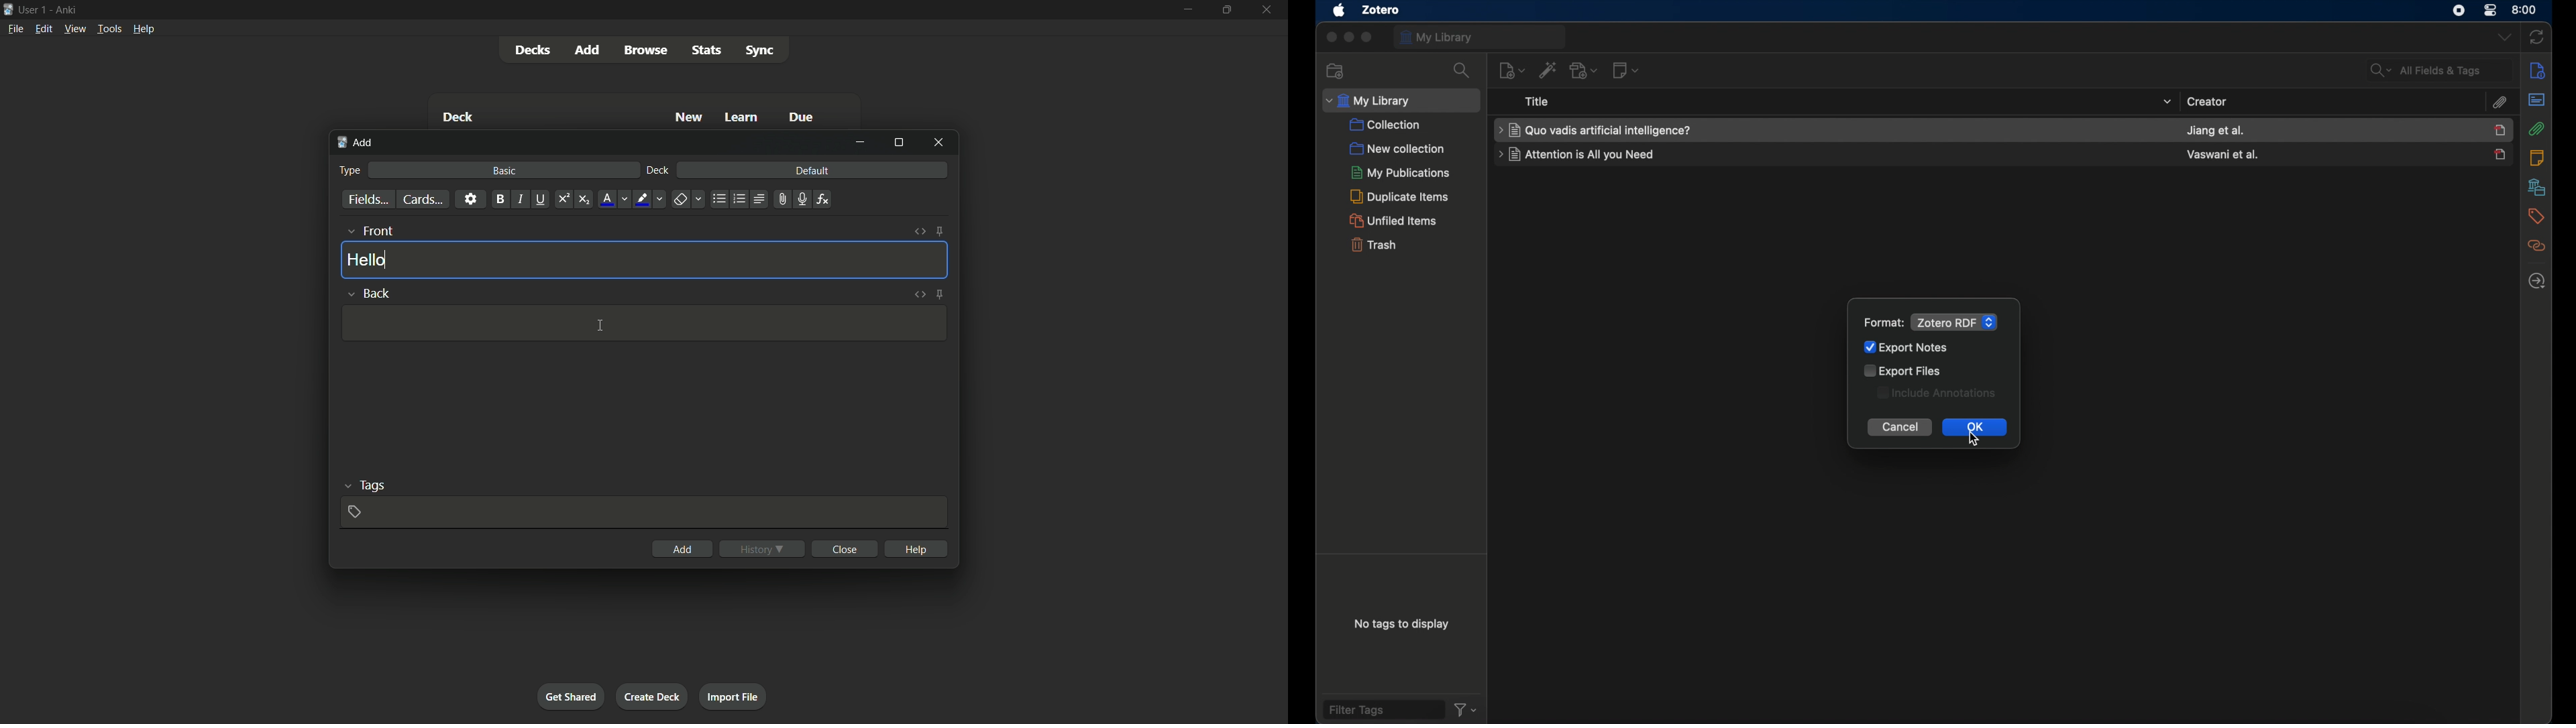 This screenshot has width=2576, height=728. What do you see at coordinates (1578, 154) in the screenshot?
I see `item title` at bounding box center [1578, 154].